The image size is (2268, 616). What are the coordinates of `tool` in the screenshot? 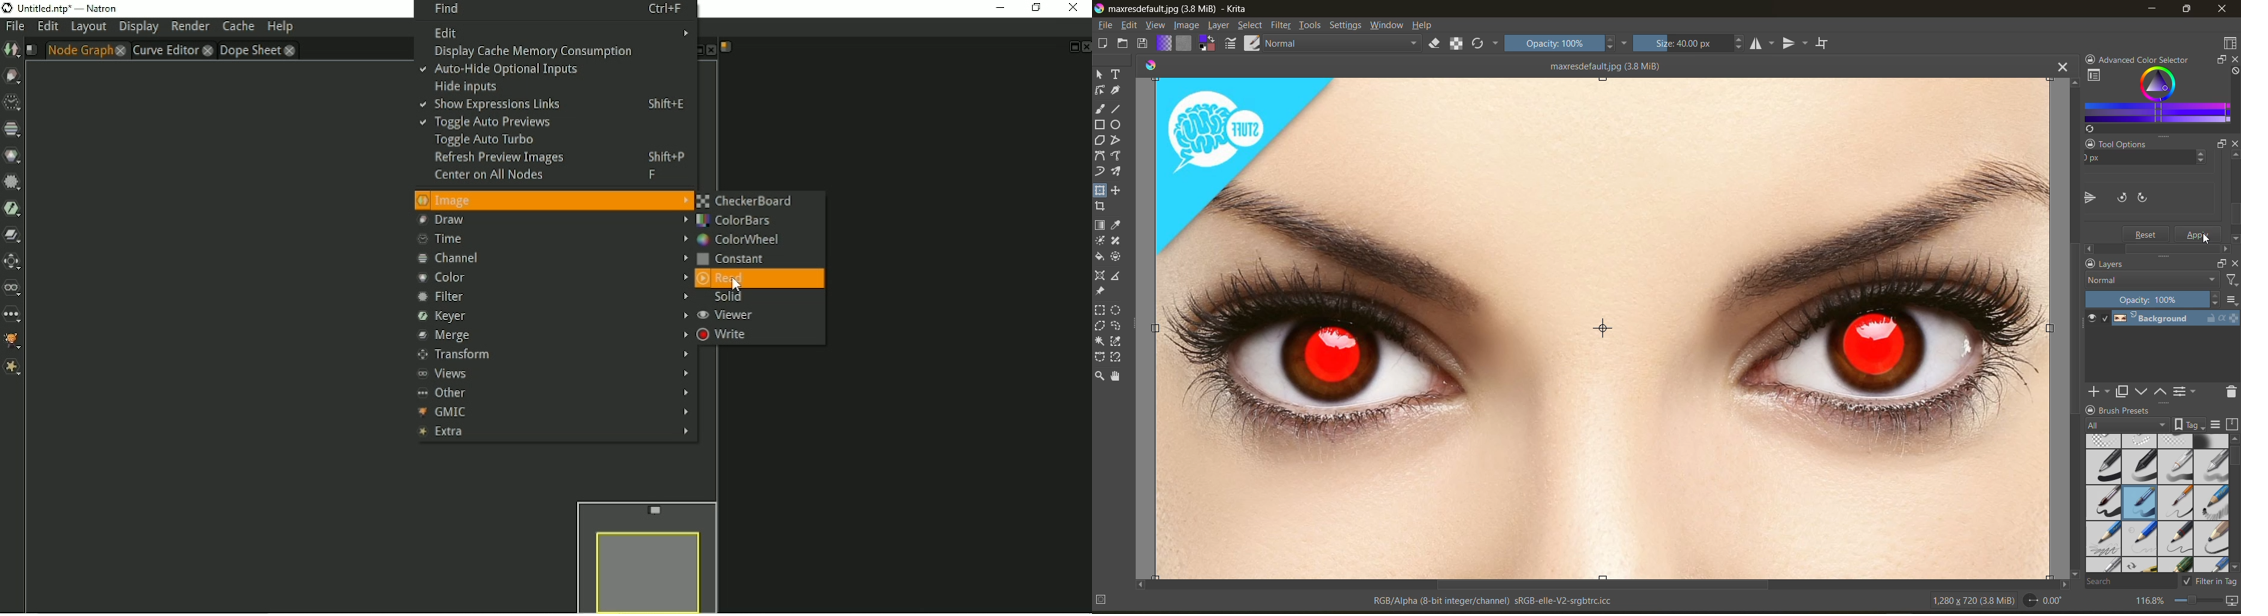 It's located at (1117, 326).